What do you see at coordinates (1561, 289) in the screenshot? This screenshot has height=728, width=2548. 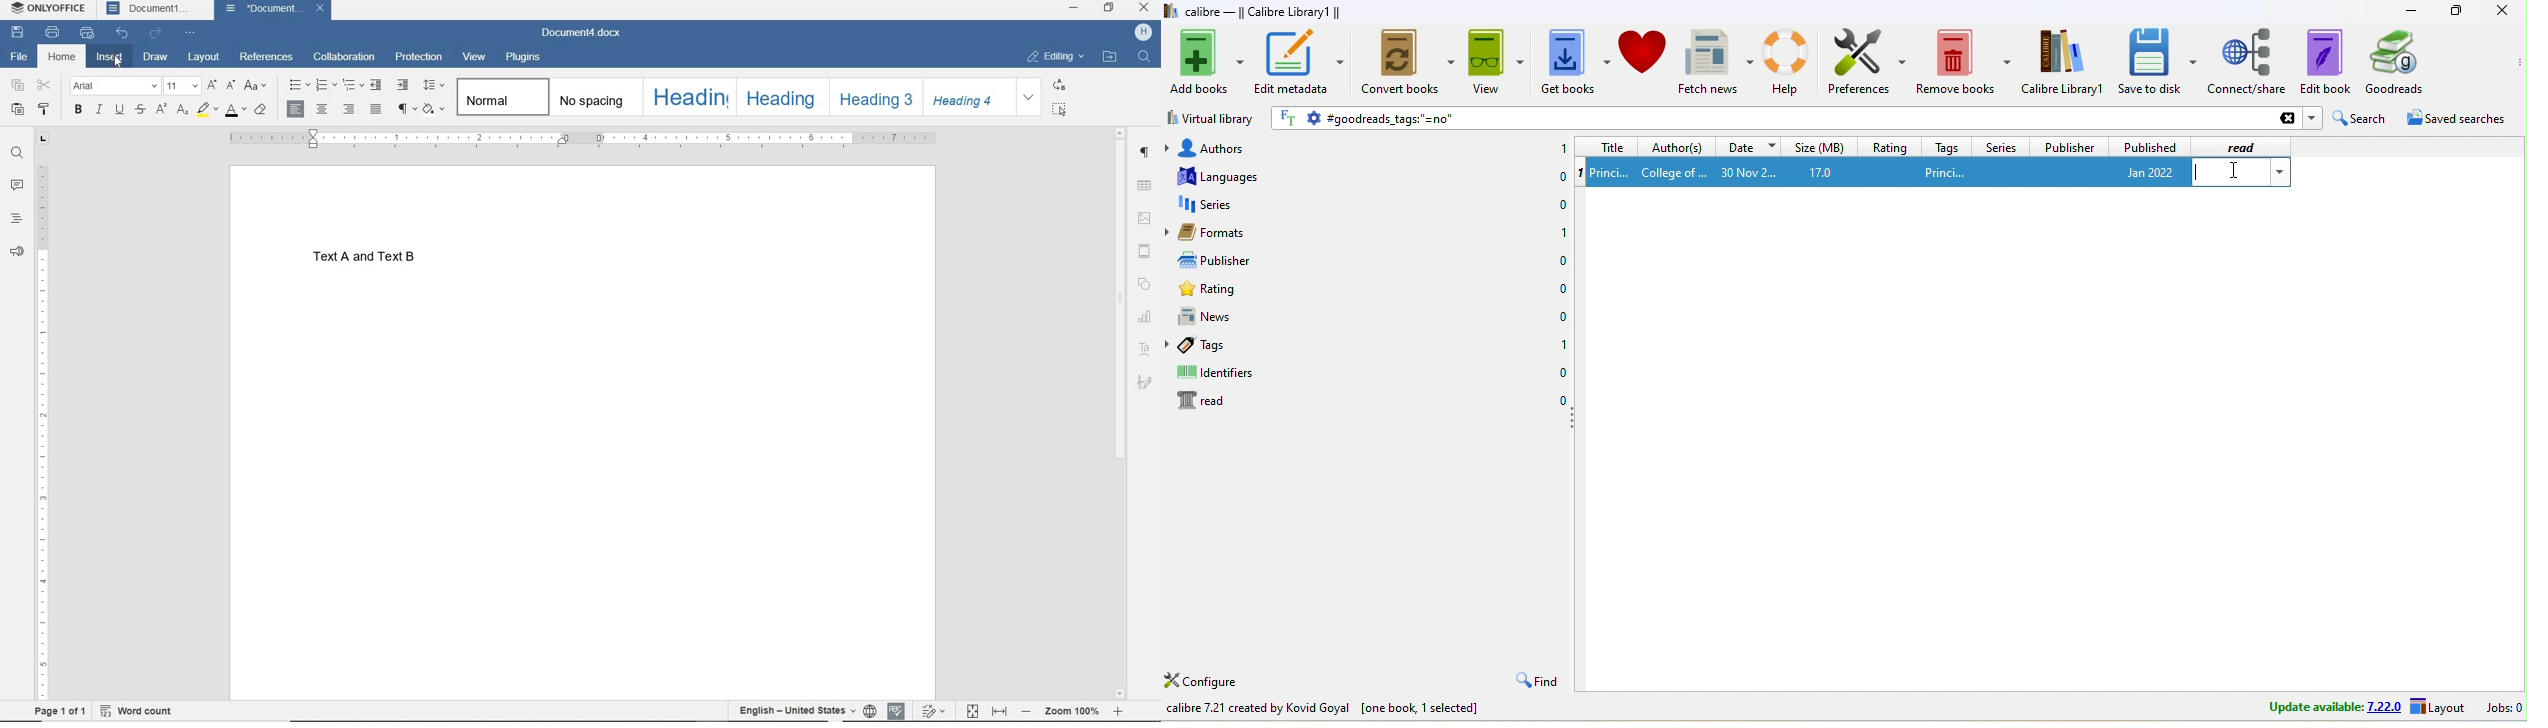 I see `0` at bounding box center [1561, 289].